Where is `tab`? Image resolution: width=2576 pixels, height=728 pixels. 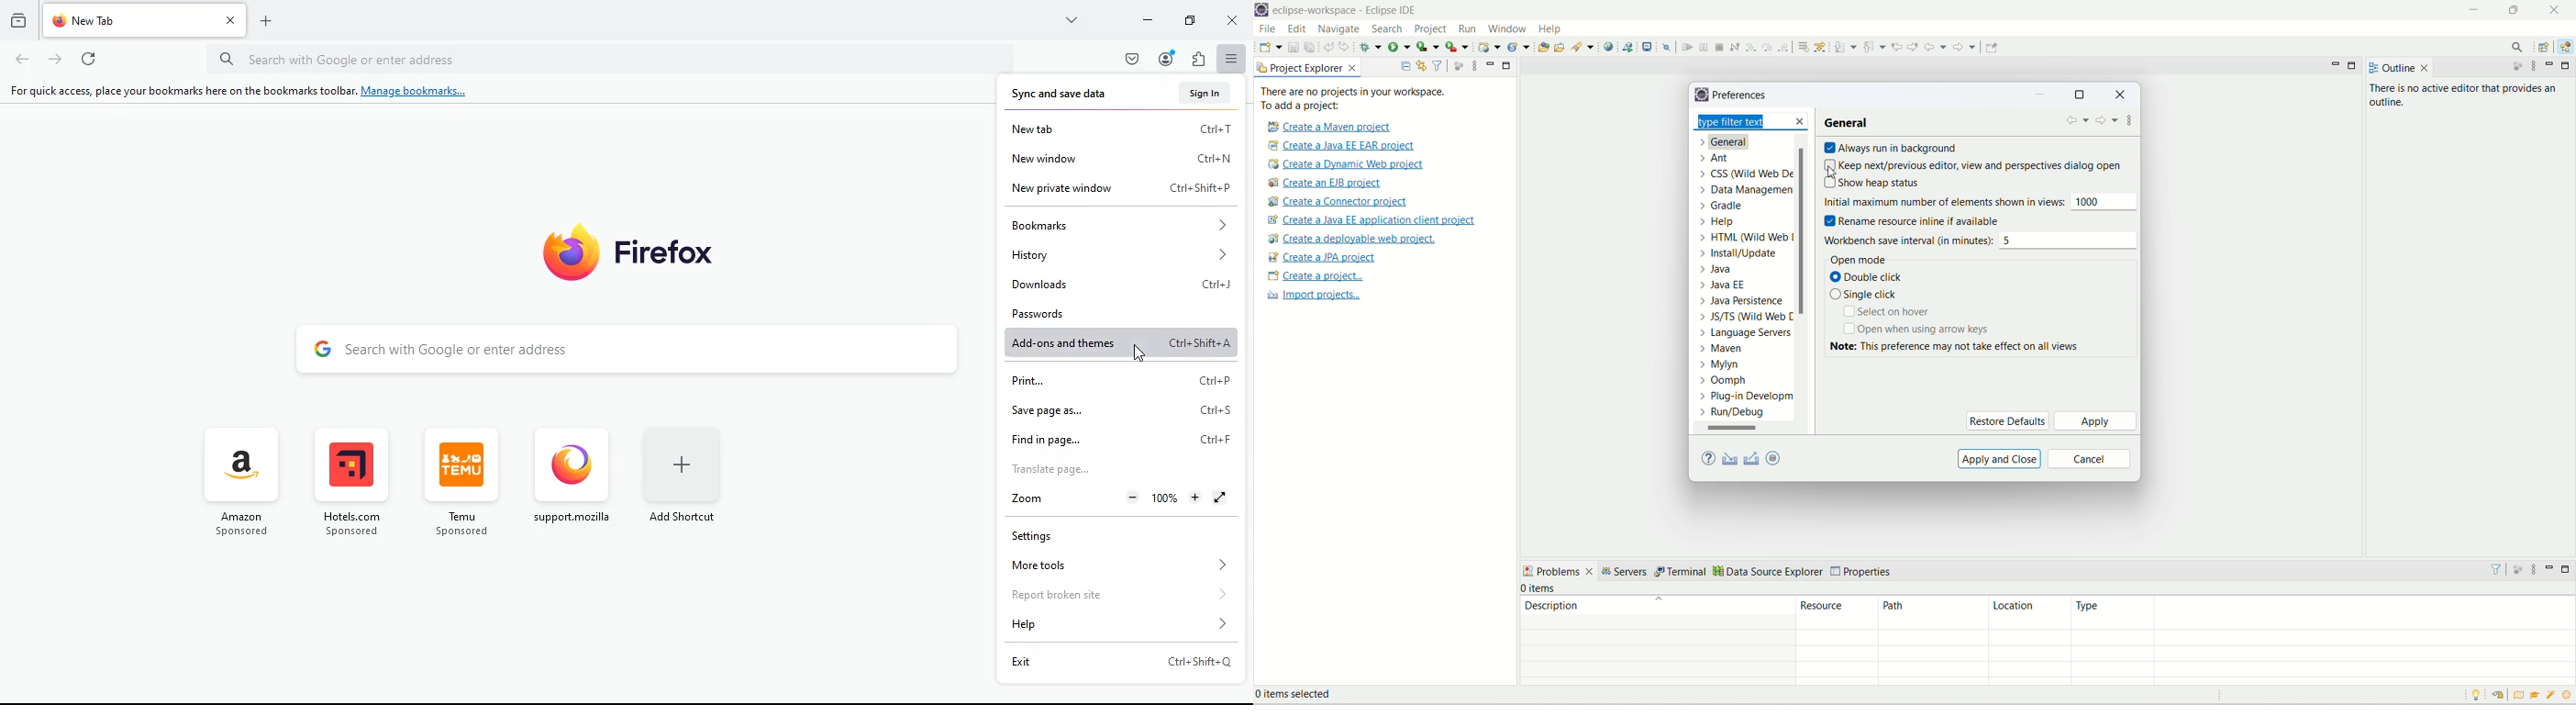 tab is located at coordinates (129, 20).